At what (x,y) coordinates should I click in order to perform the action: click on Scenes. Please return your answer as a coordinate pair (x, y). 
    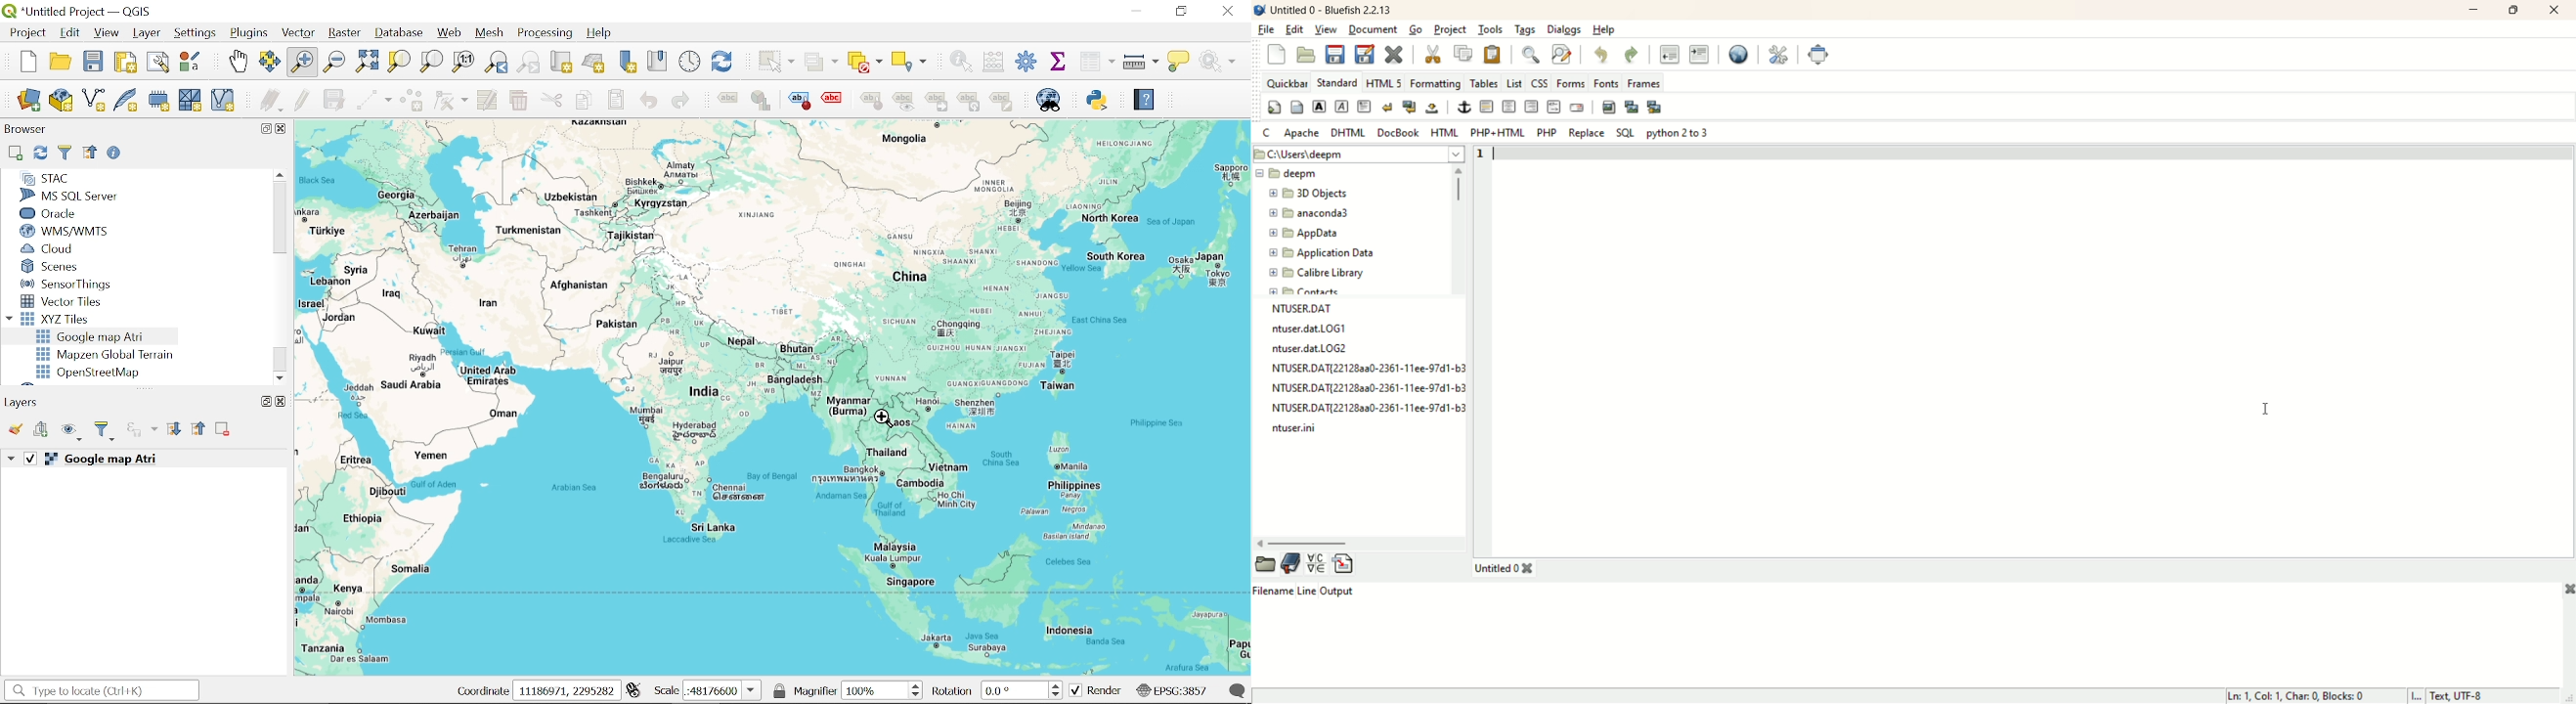
    Looking at the image, I should click on (67, 267).